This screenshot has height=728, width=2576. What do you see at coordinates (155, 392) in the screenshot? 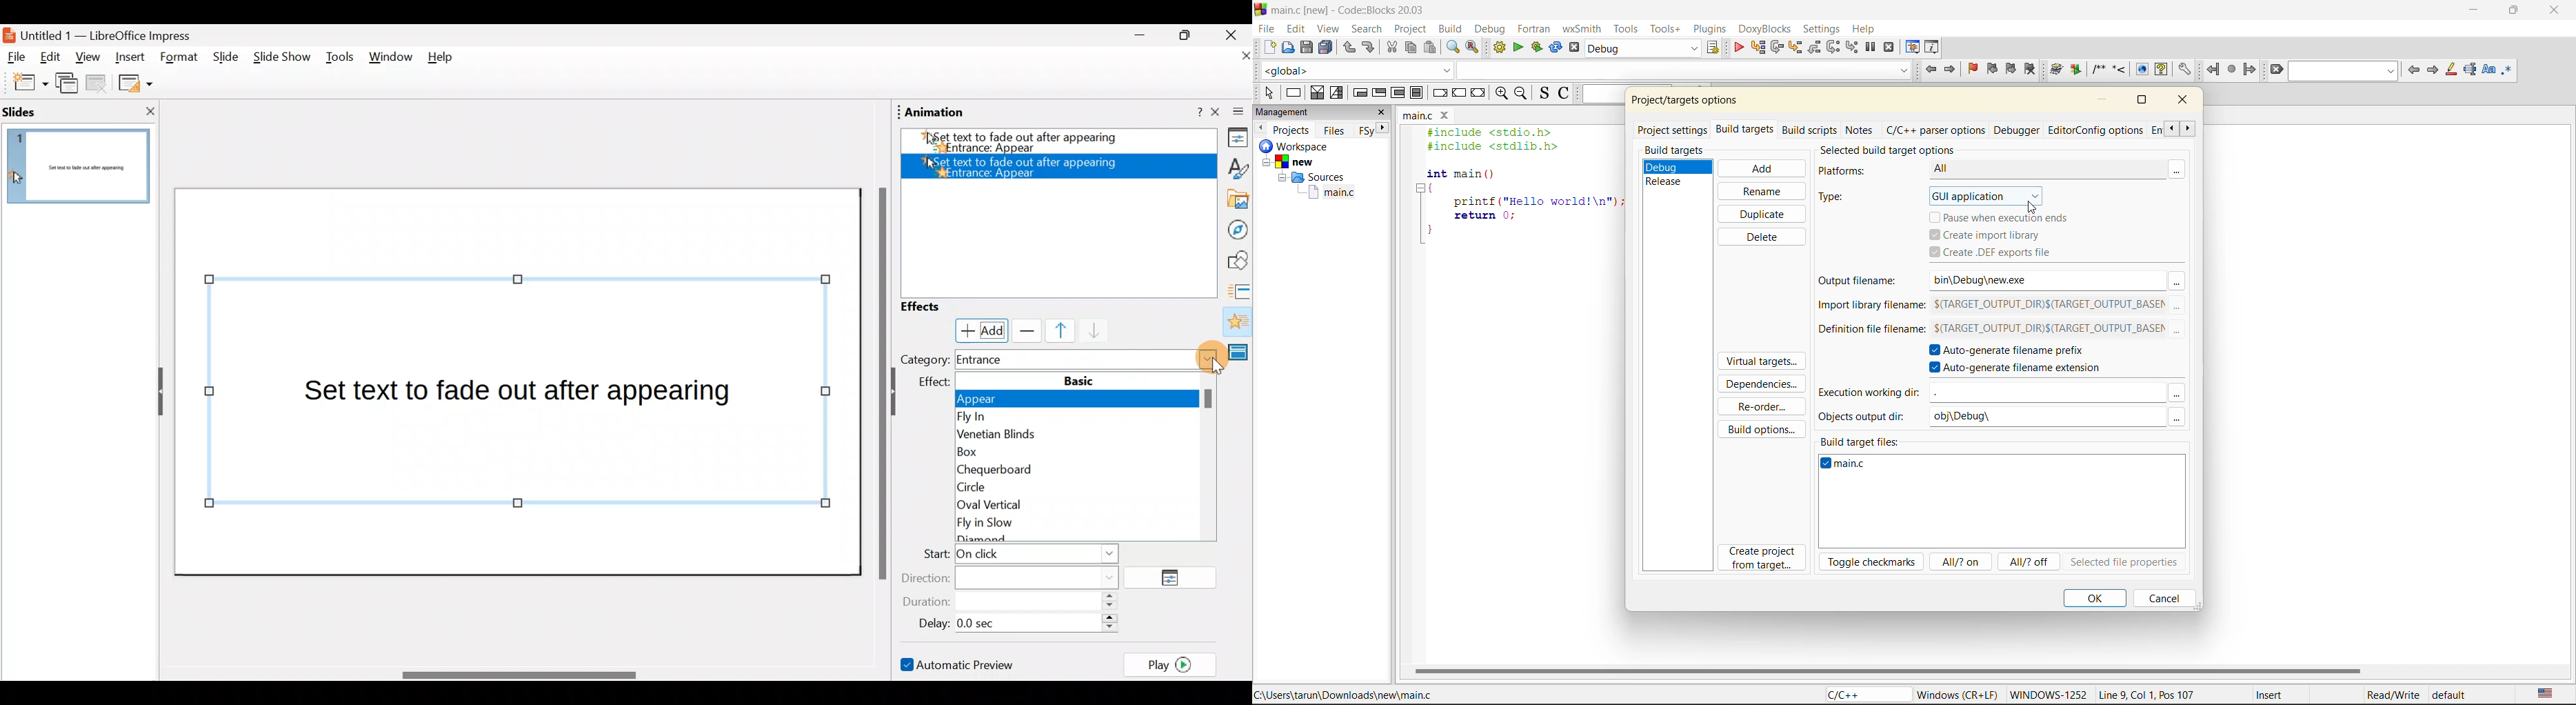
I see `Hide` at bounding box center [155, 392].